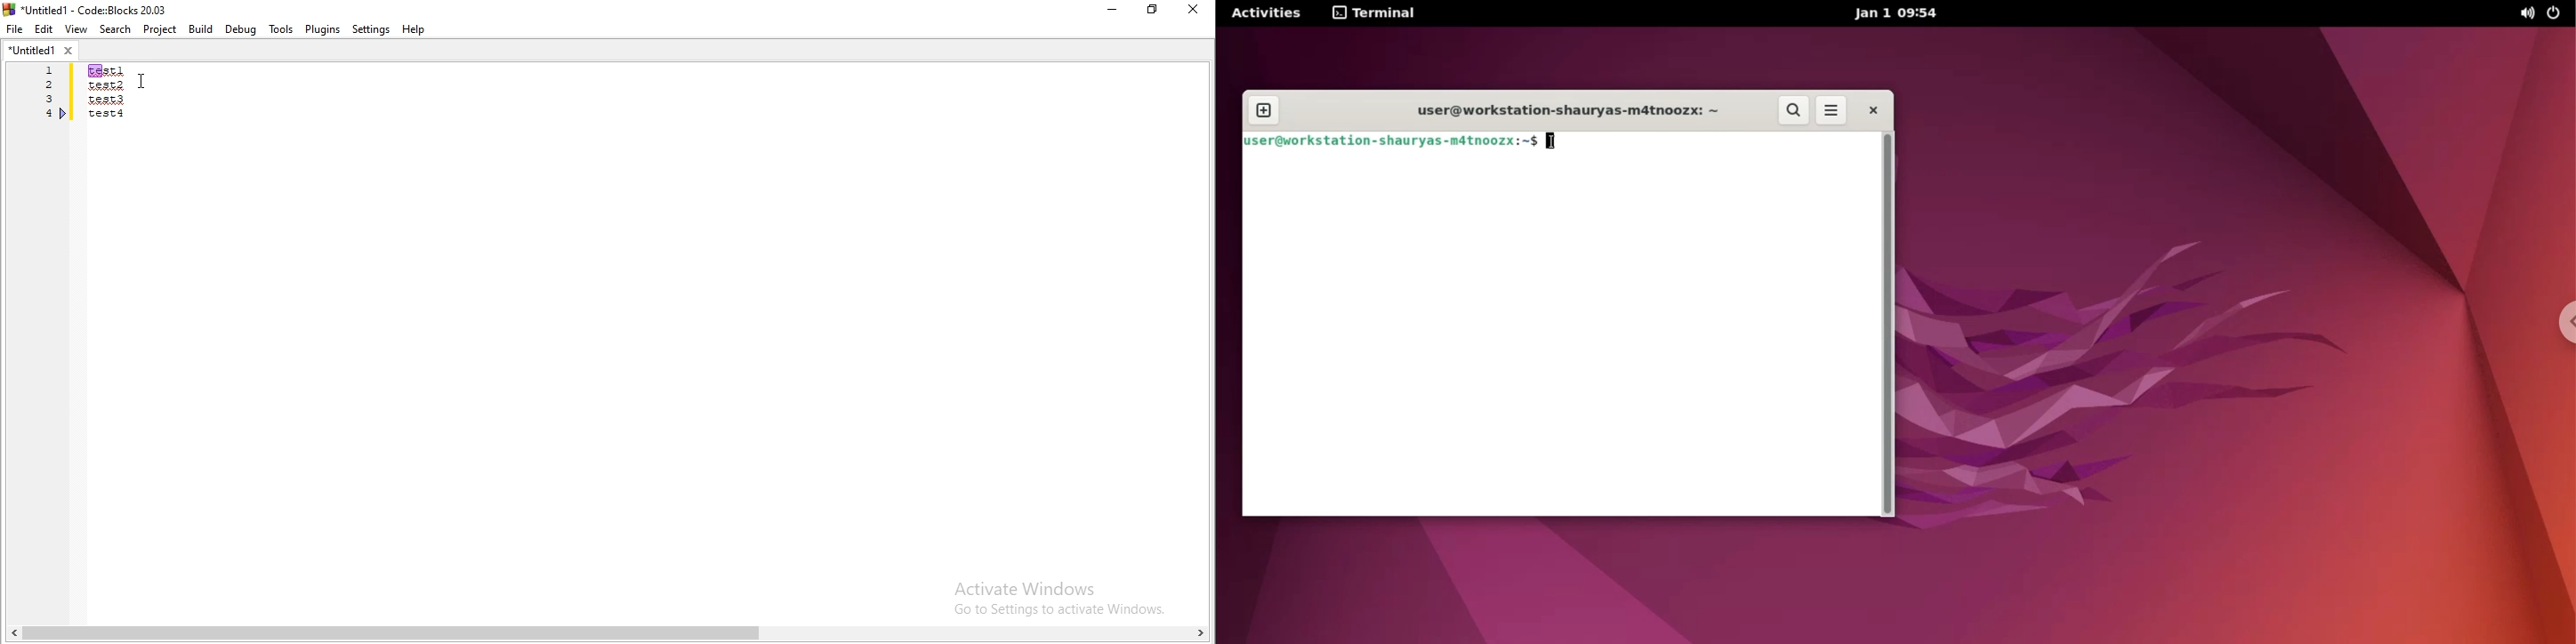 The height and width of the screenshot is (644, 2576). What do you see at coordinates (1155, 12) in the screenshot?
I see `Maximize` at bounding box center [1155, 12].